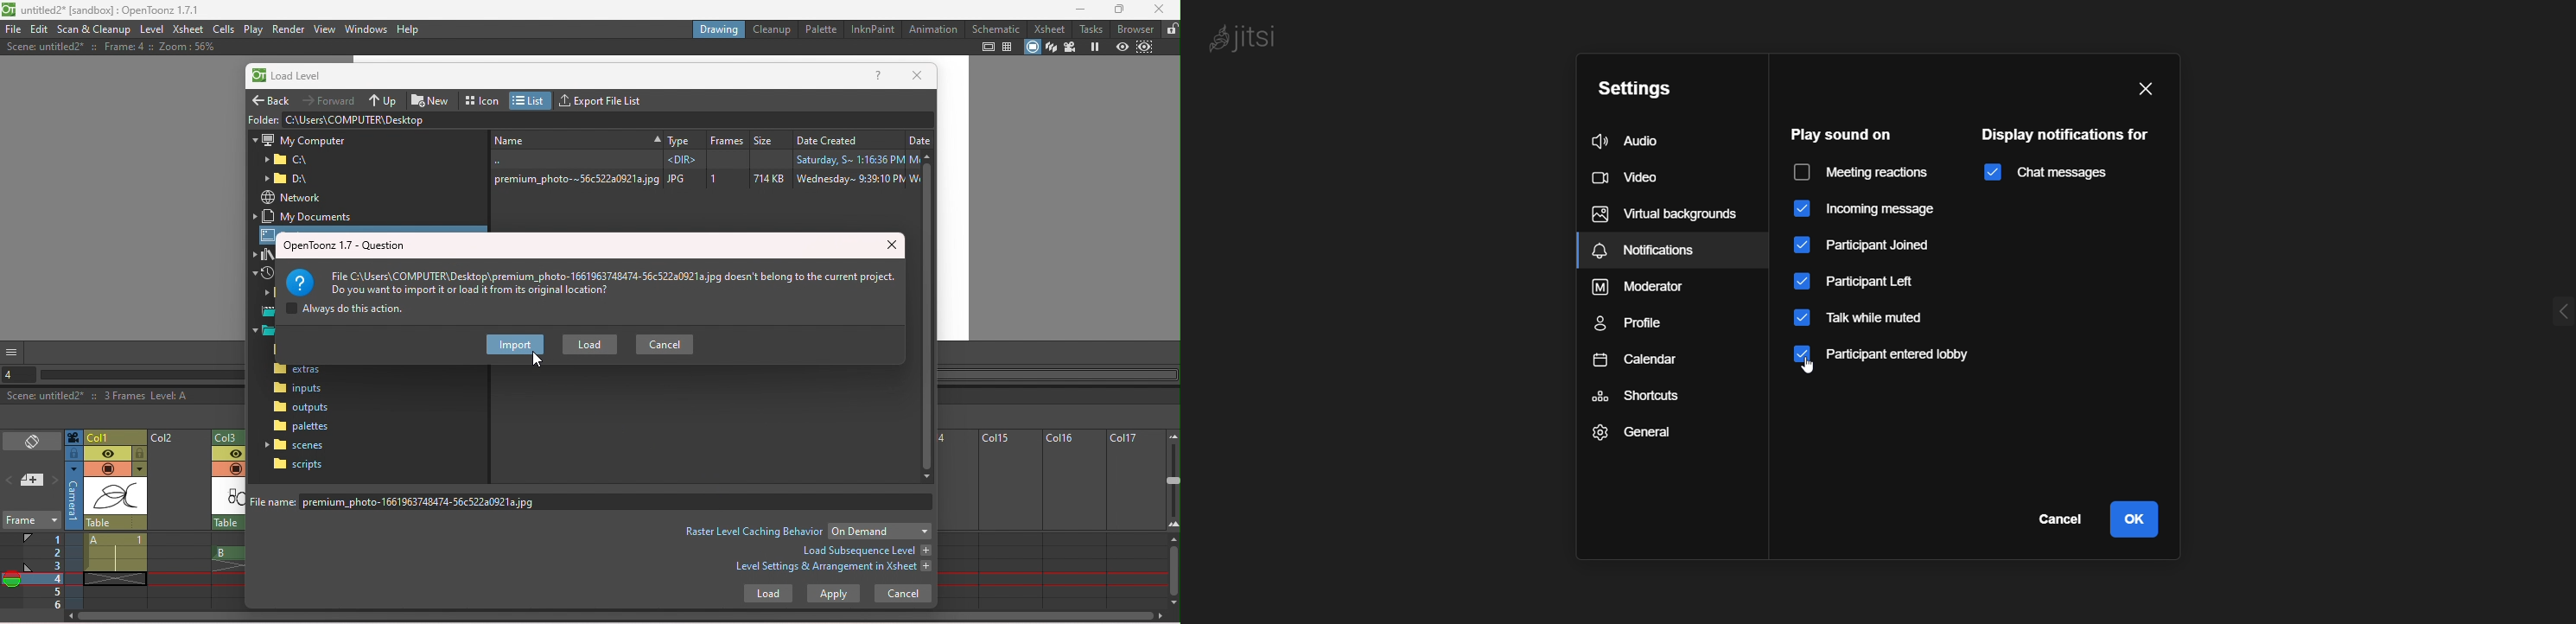  What do you see at coordinates (595, 501) in the screenshot?
I see `file name ` at bounding box center [595, 501].